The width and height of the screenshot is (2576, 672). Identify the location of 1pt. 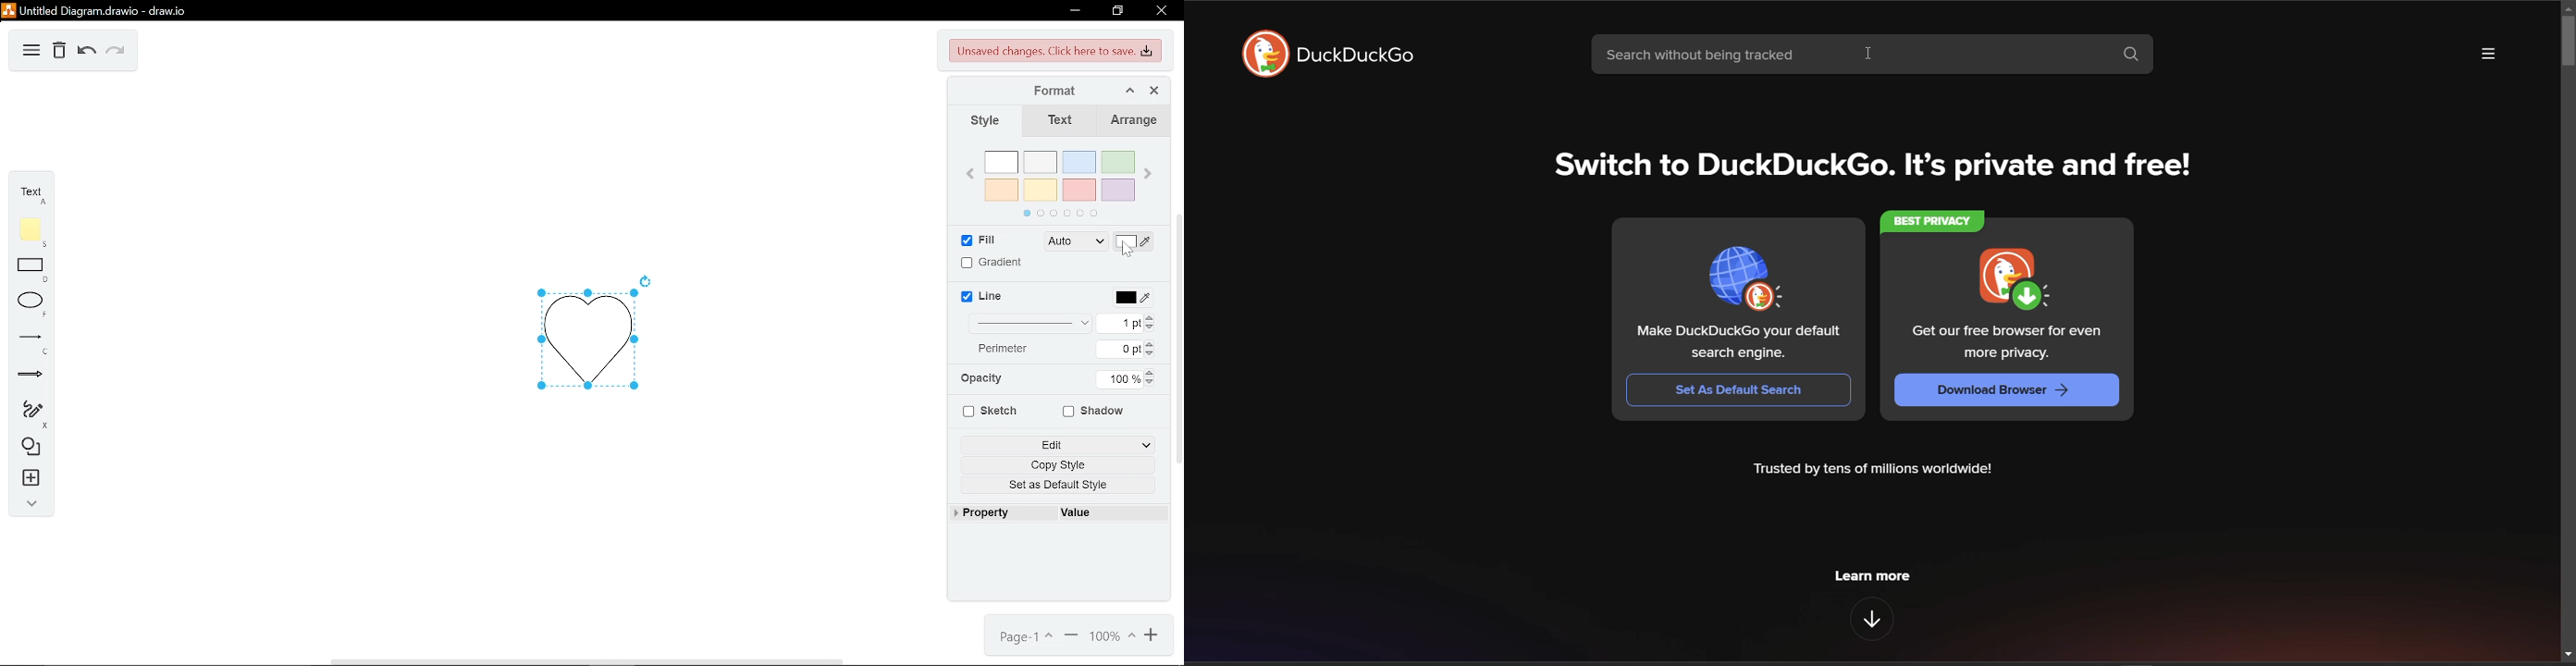
(1128, 323).